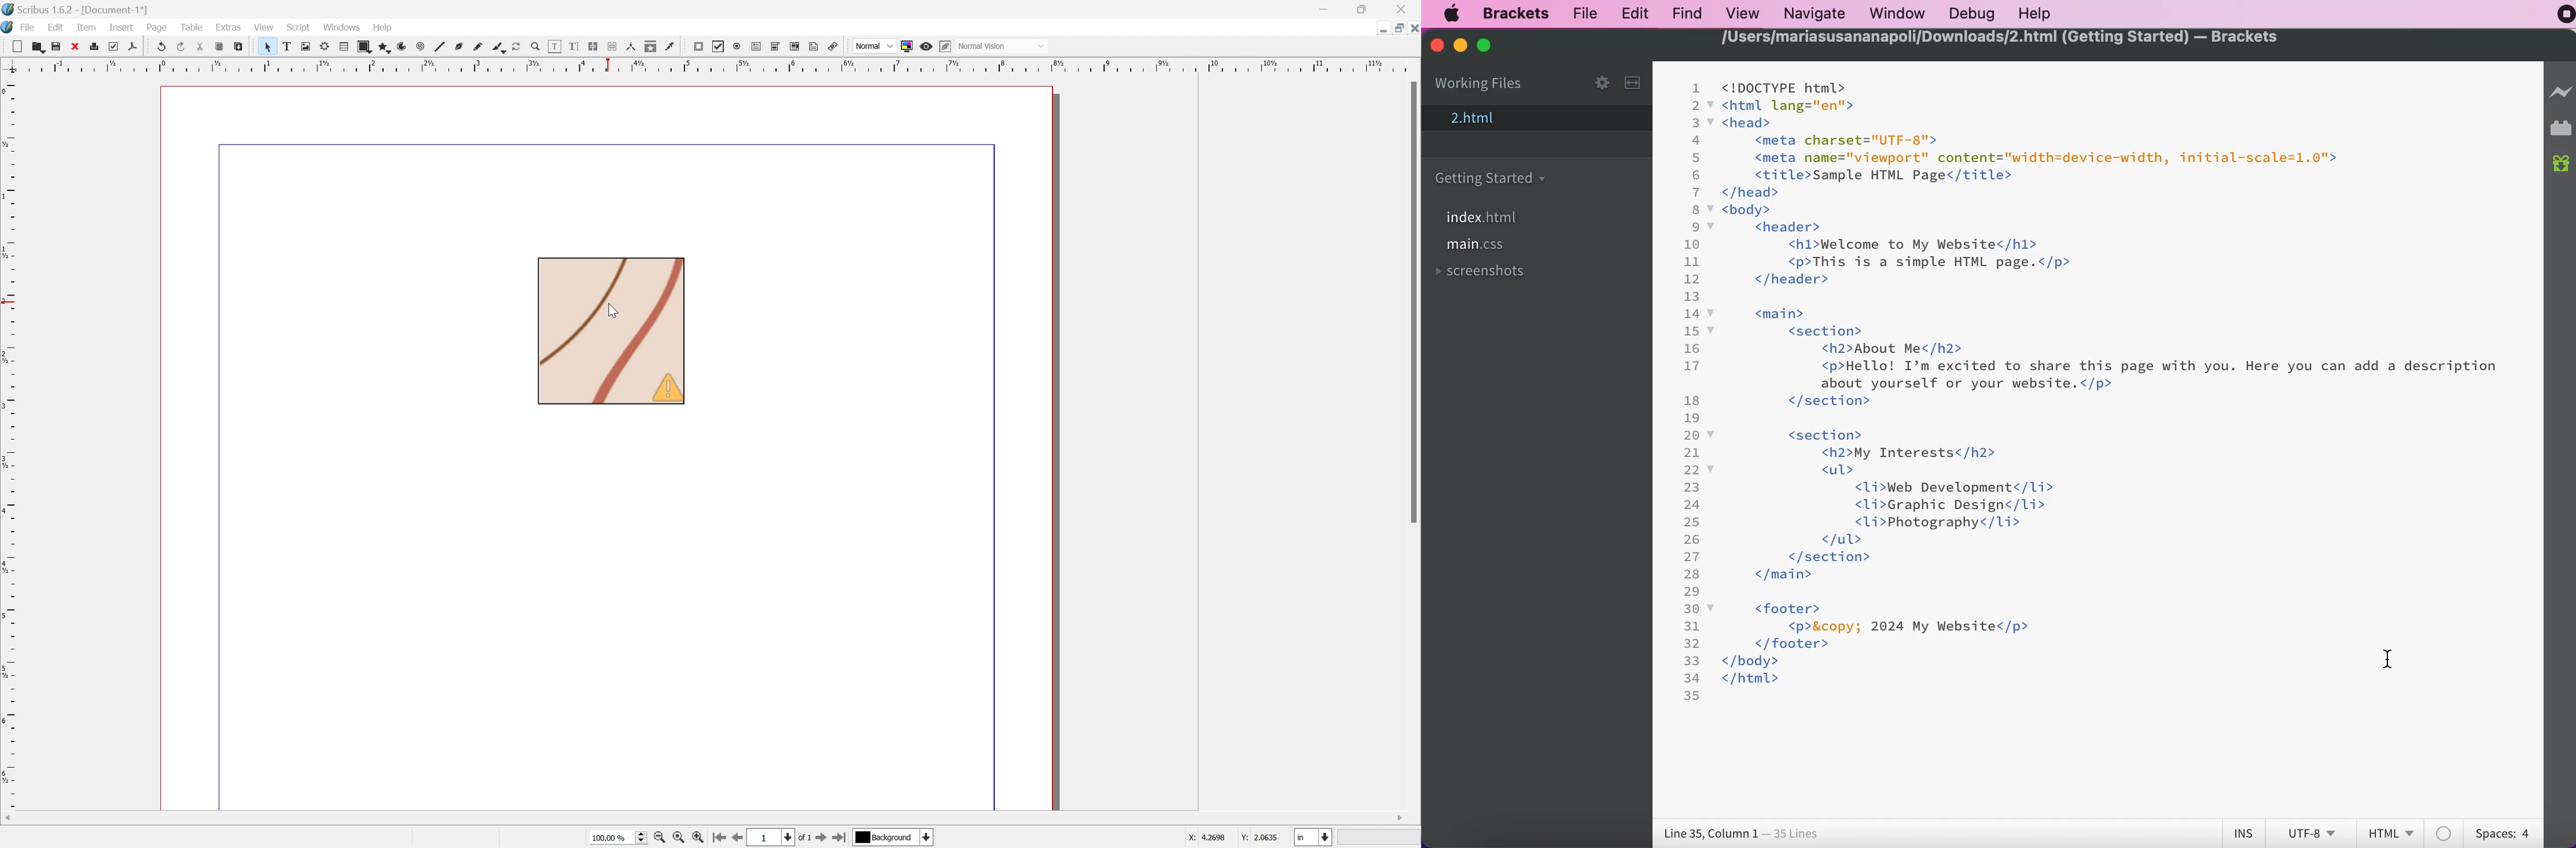 This screenshot has height=868, width=2576. I want to click on Redo, so click(184, 48).